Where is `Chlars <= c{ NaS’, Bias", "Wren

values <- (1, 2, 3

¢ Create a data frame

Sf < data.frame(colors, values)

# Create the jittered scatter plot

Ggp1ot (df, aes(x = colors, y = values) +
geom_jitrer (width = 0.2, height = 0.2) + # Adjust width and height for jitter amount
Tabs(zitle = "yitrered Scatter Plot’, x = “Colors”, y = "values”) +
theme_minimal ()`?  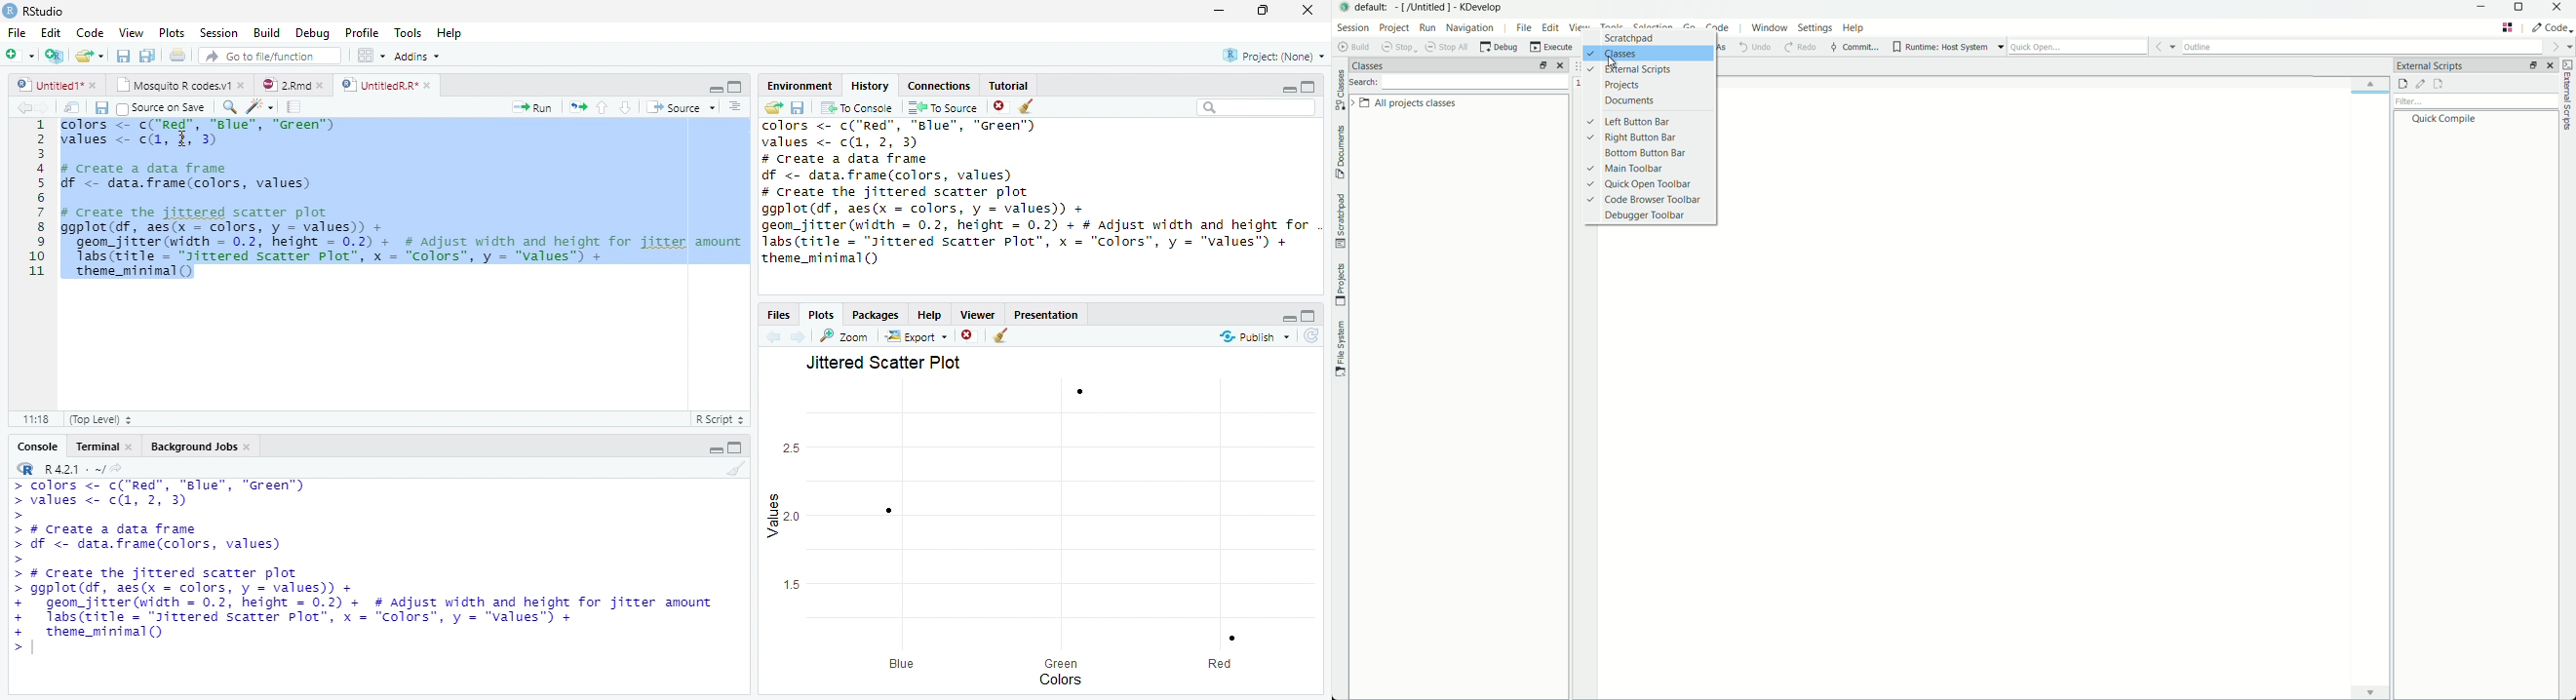 Chlars <= c{ NaS’, Bias", "Wren

values <- (1, 2, 3

¢ Create a data frame

Sf < data.frame(colors, values)

# Create the jittered scatter plot

Ggp1ot (df, aes(x = colors, y = values) +
geom_jitrer (width = 0.2, height = 0.2) + # Adjust width and height for jitter amount
Tabs(zitle = "yitrered Scatter Plot’, x = “Colors”, y = "values”) +
theme_minimal () is located at coordinates (405, 199).